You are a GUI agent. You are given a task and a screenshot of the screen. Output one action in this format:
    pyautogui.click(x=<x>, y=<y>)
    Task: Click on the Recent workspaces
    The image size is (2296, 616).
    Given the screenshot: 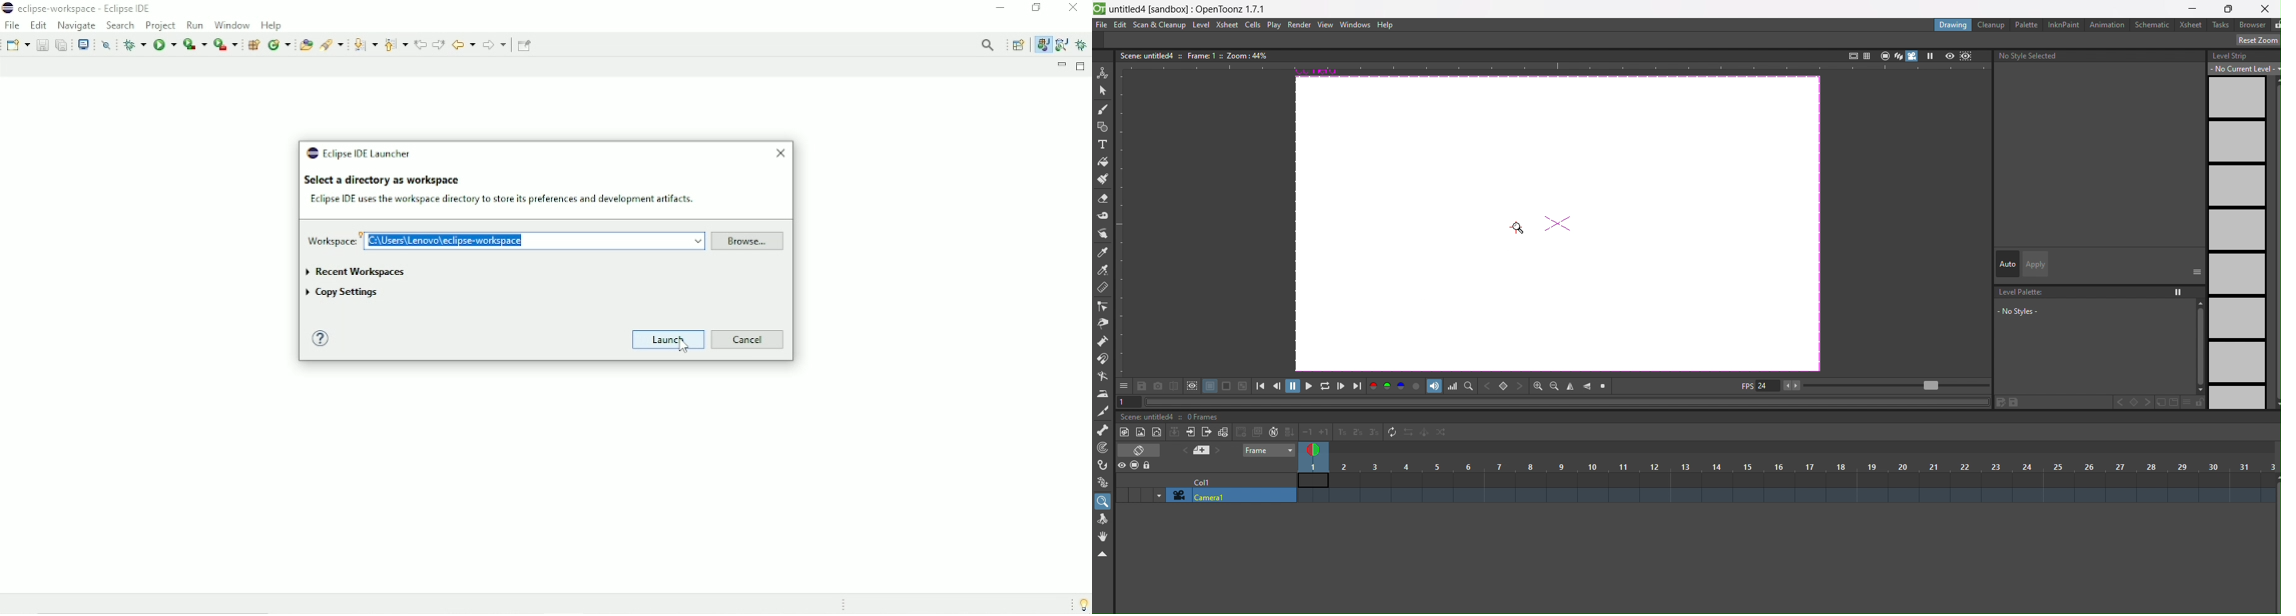 What is the action you would take?
    pyautogui.click(x=355, y=271)
    